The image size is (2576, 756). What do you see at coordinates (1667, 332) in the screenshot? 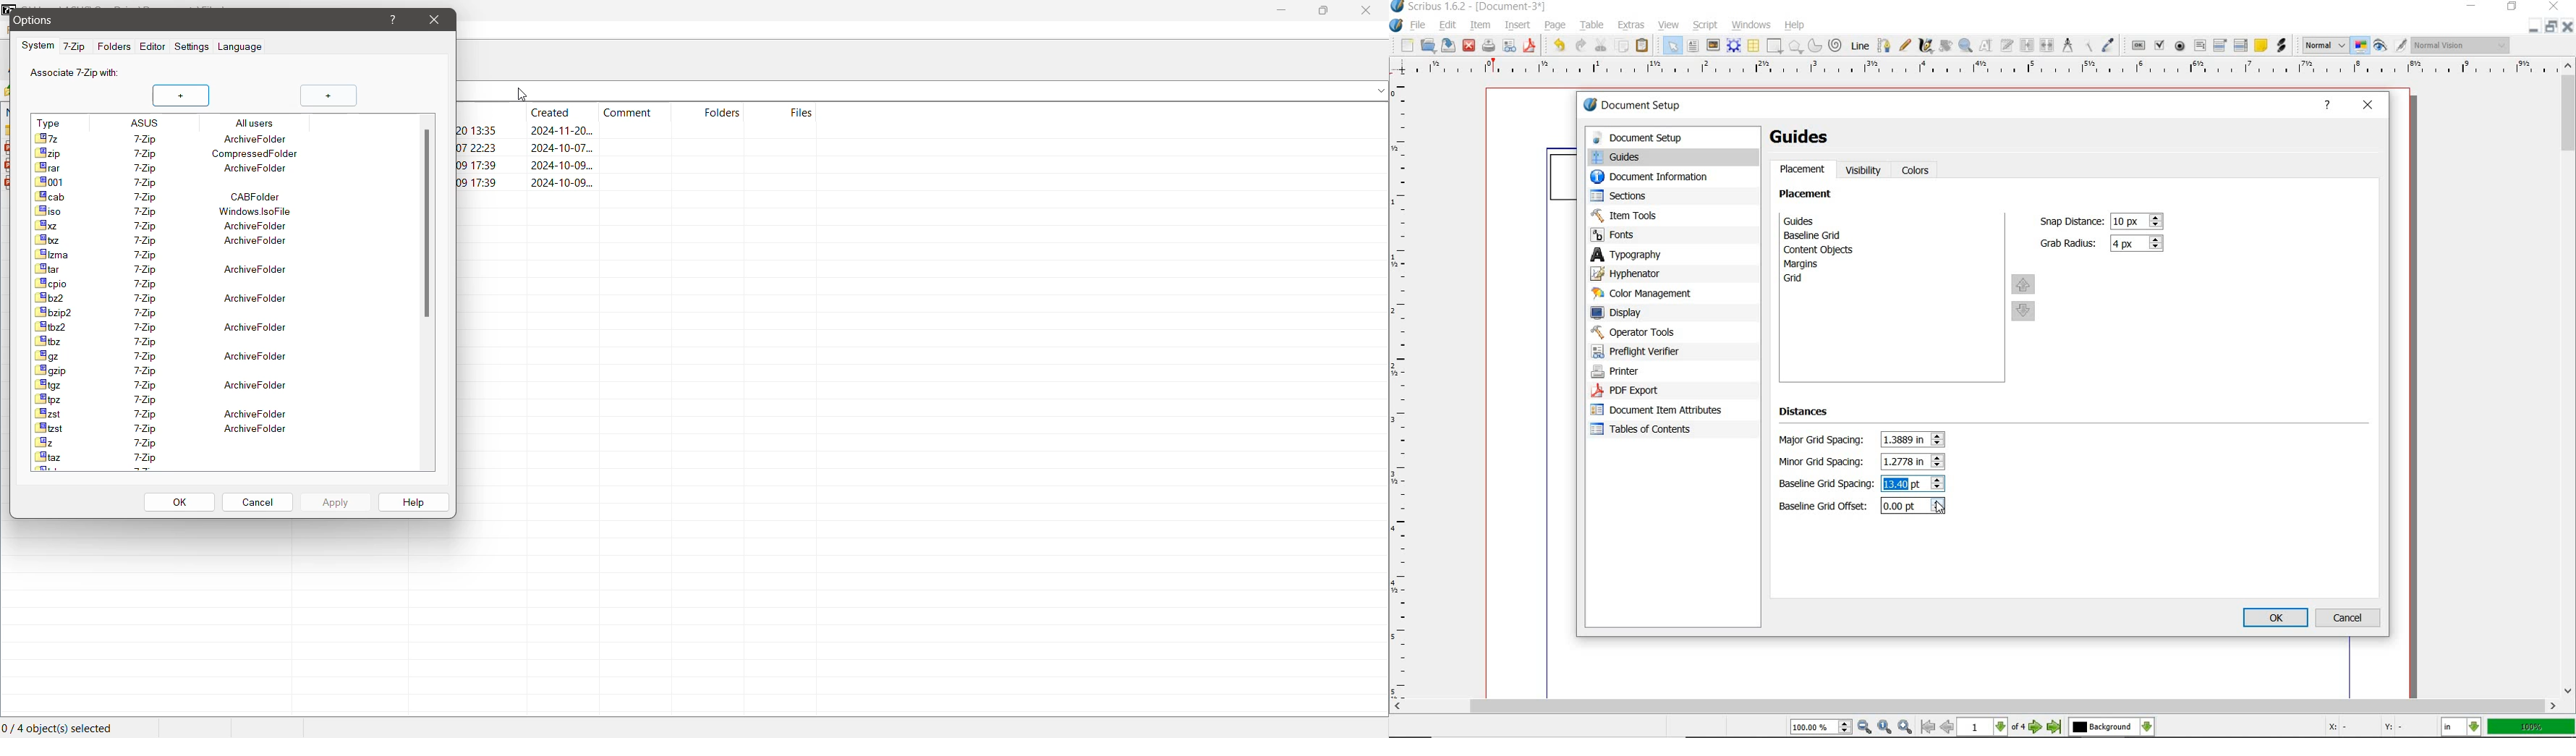
I see `operator tools` at bounding box center [1667, 332].